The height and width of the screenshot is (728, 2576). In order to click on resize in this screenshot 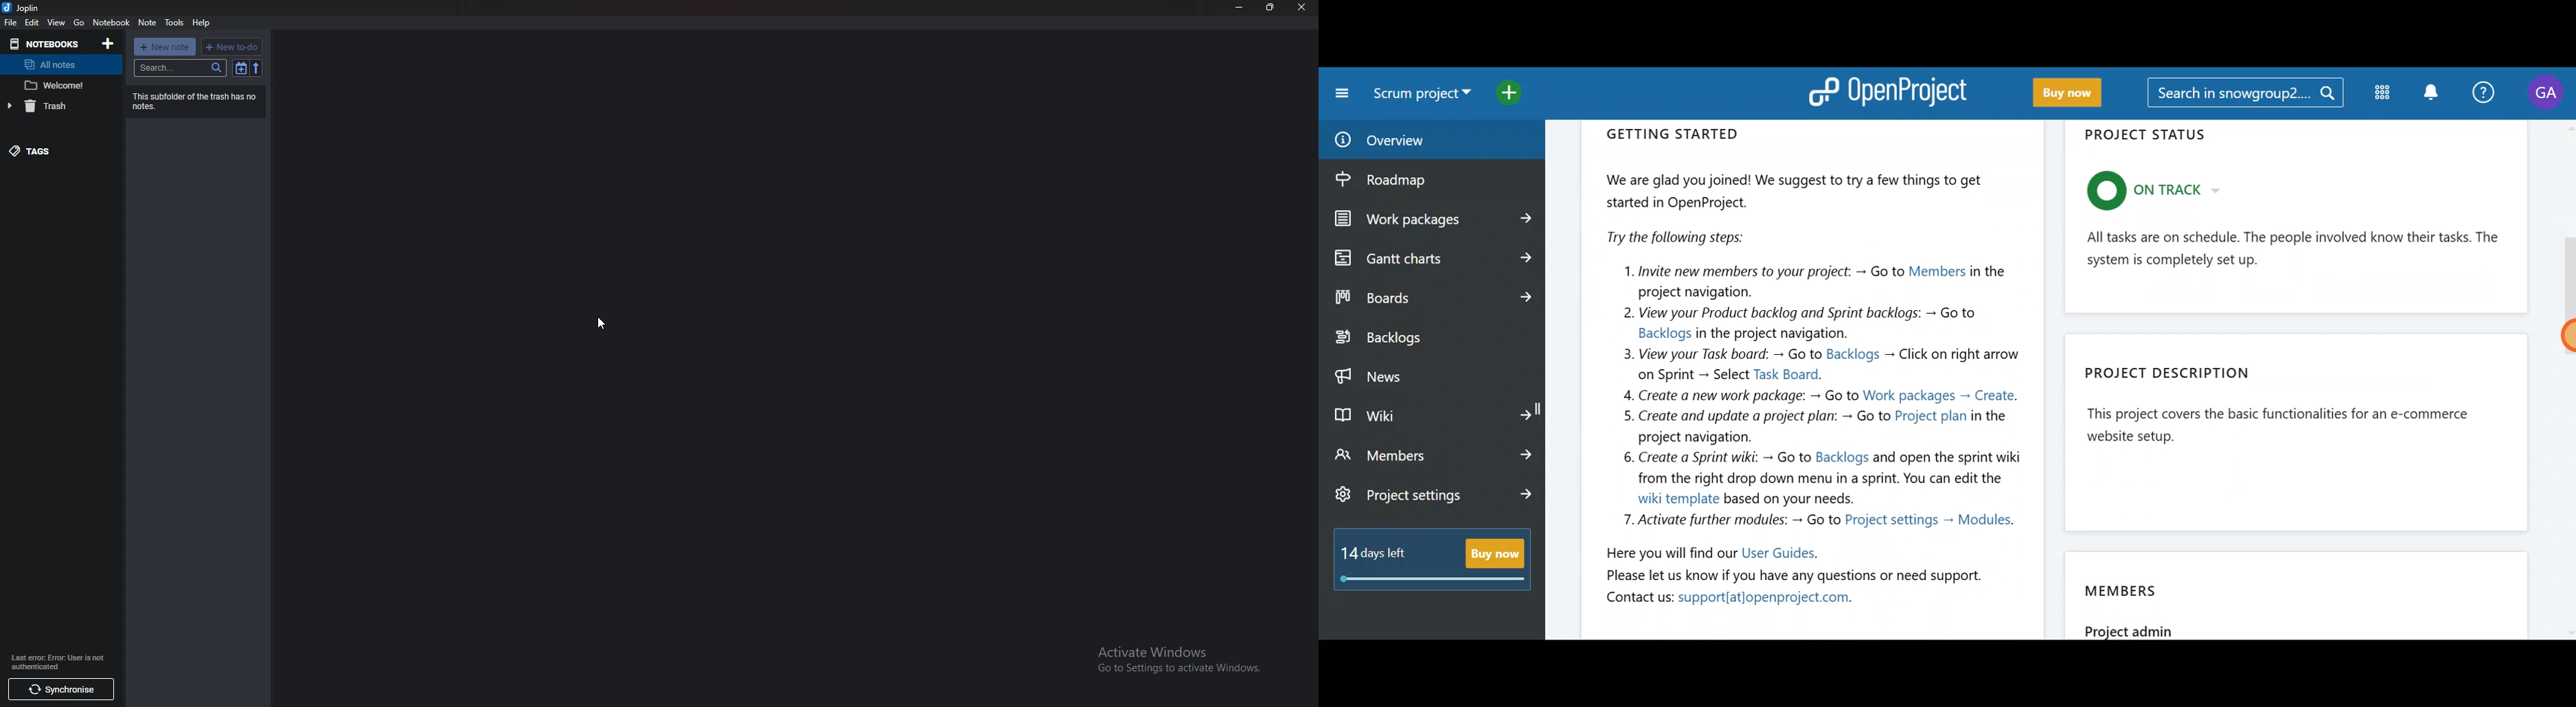, I will do `click(1269, 8)`.